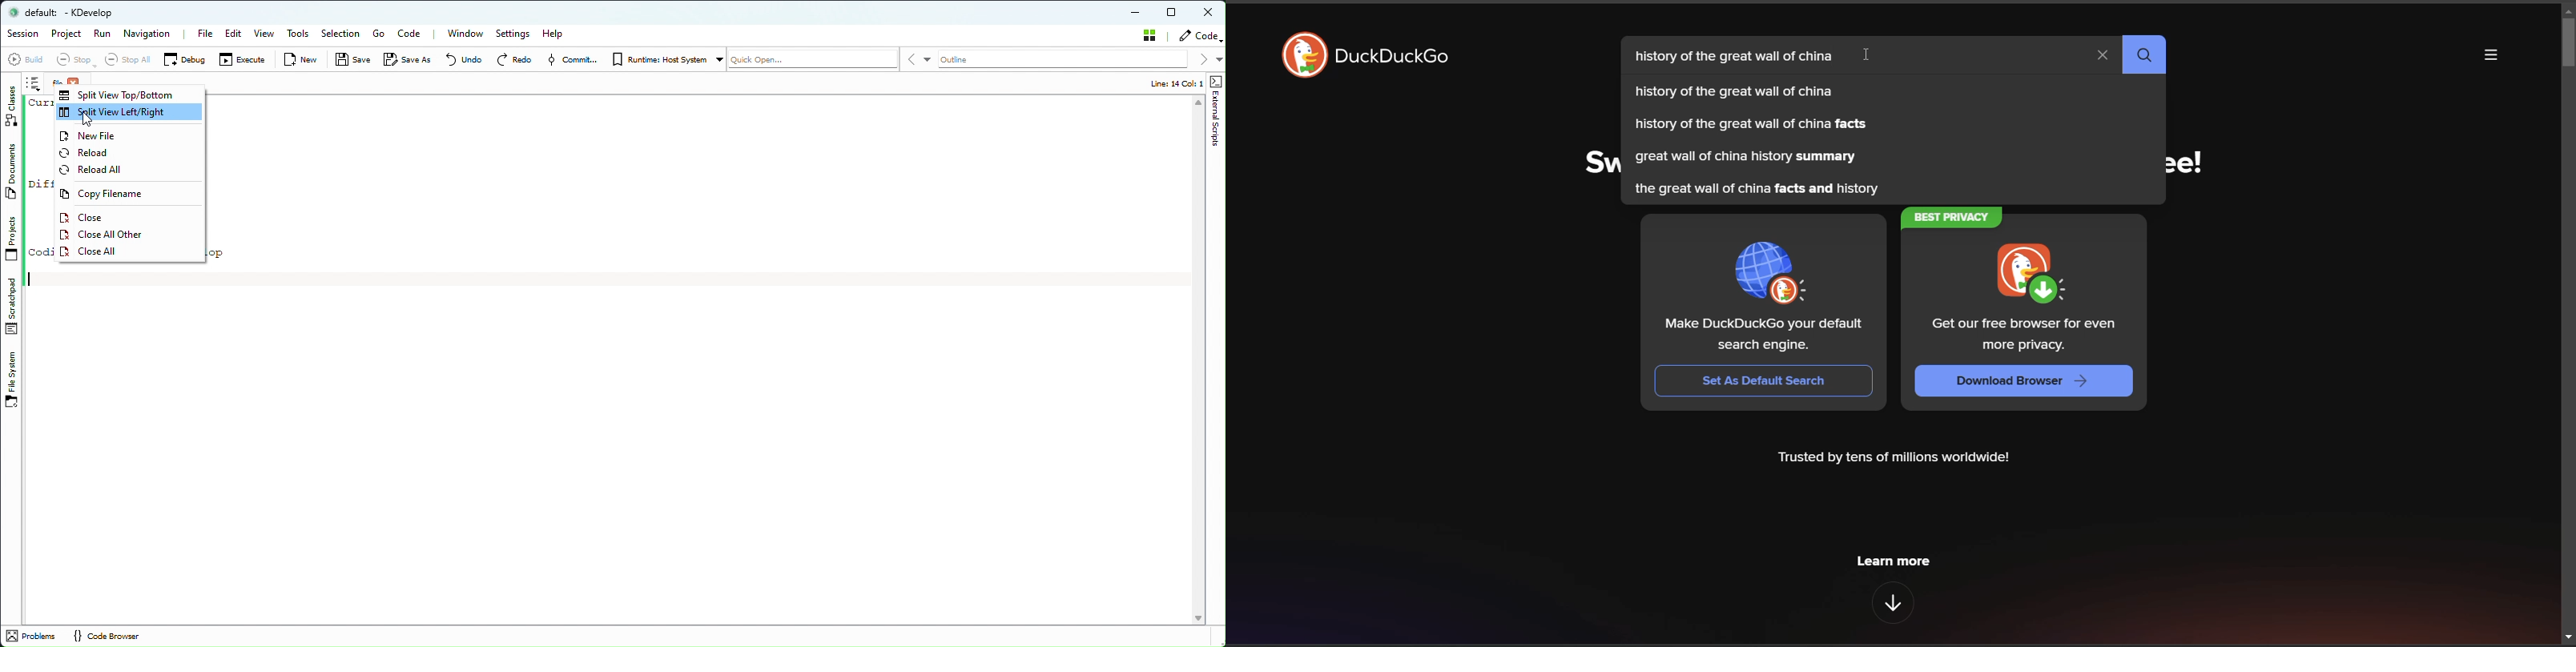 Image resolution: width=2576 pixels, height=672 pixels. What do you see at coordinates (1758, 192) in the screenshot?
I see `the great wall of china facts and history` at bounding box center [1758, 192].